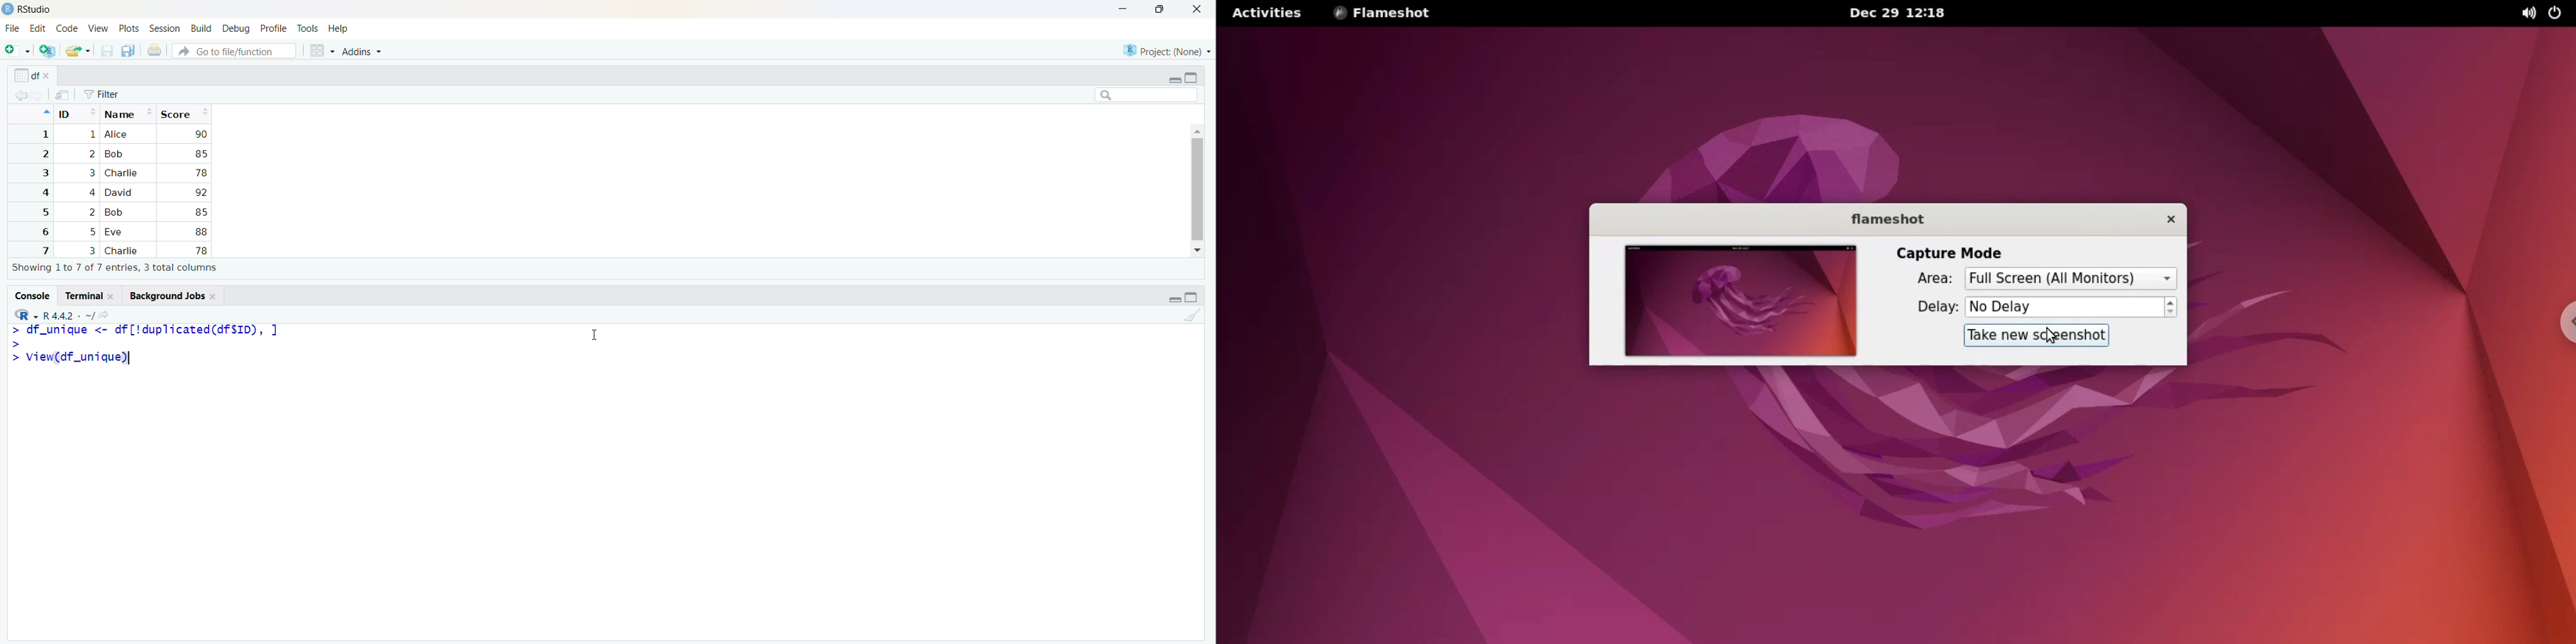  Describe the element at coordinates (67, 29) in the screenshot. I see `Code` at that location.